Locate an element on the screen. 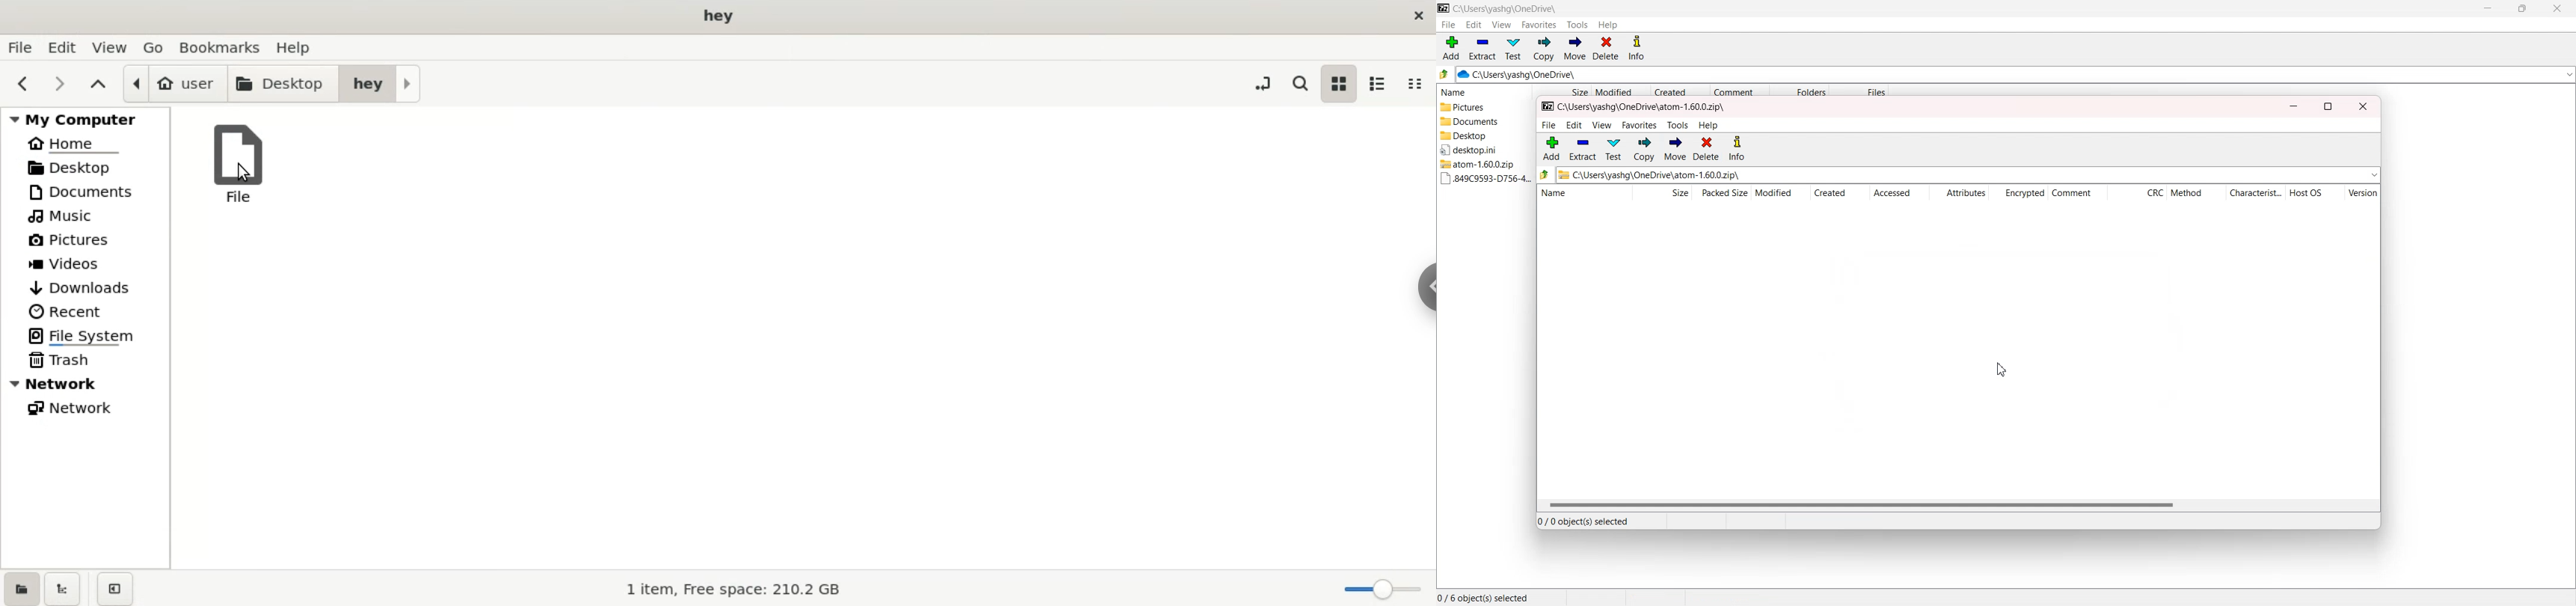 Image resolution: width=2576 pixels, height=616 pixels. move is located at coordinates (1675, 149).